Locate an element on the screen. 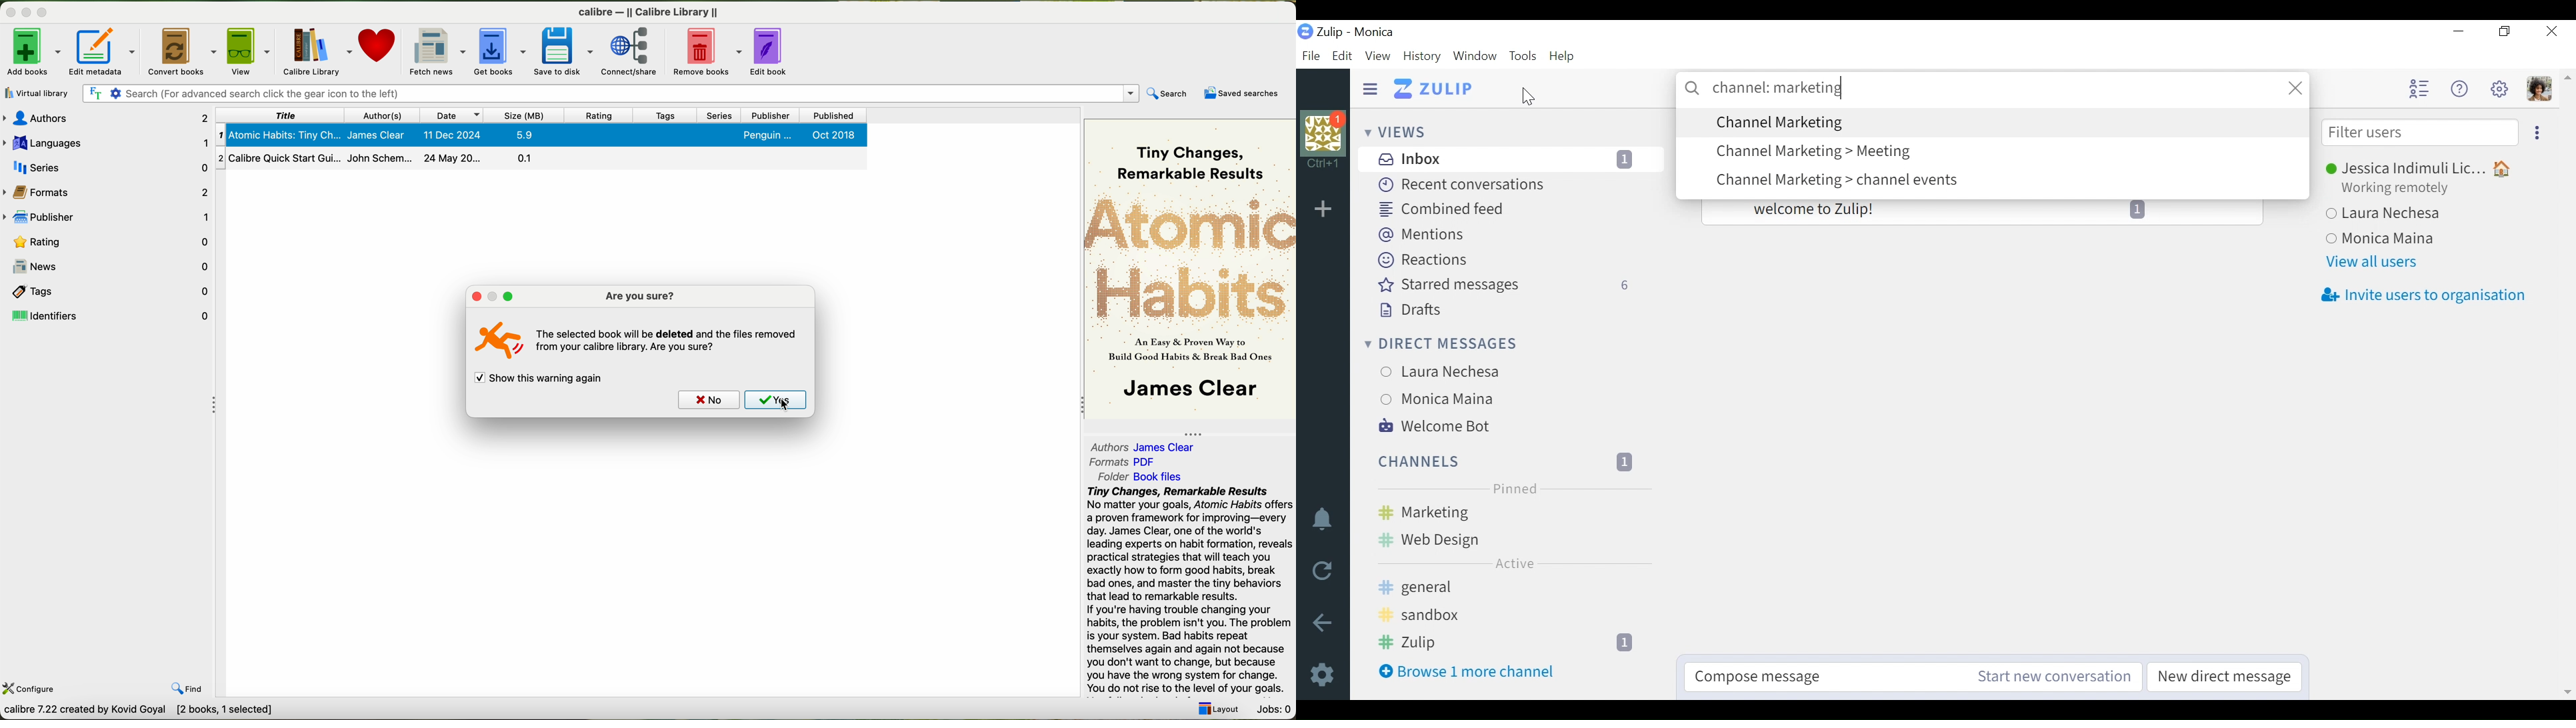  Invite users to organisation is located at coordinates (2422, 296).